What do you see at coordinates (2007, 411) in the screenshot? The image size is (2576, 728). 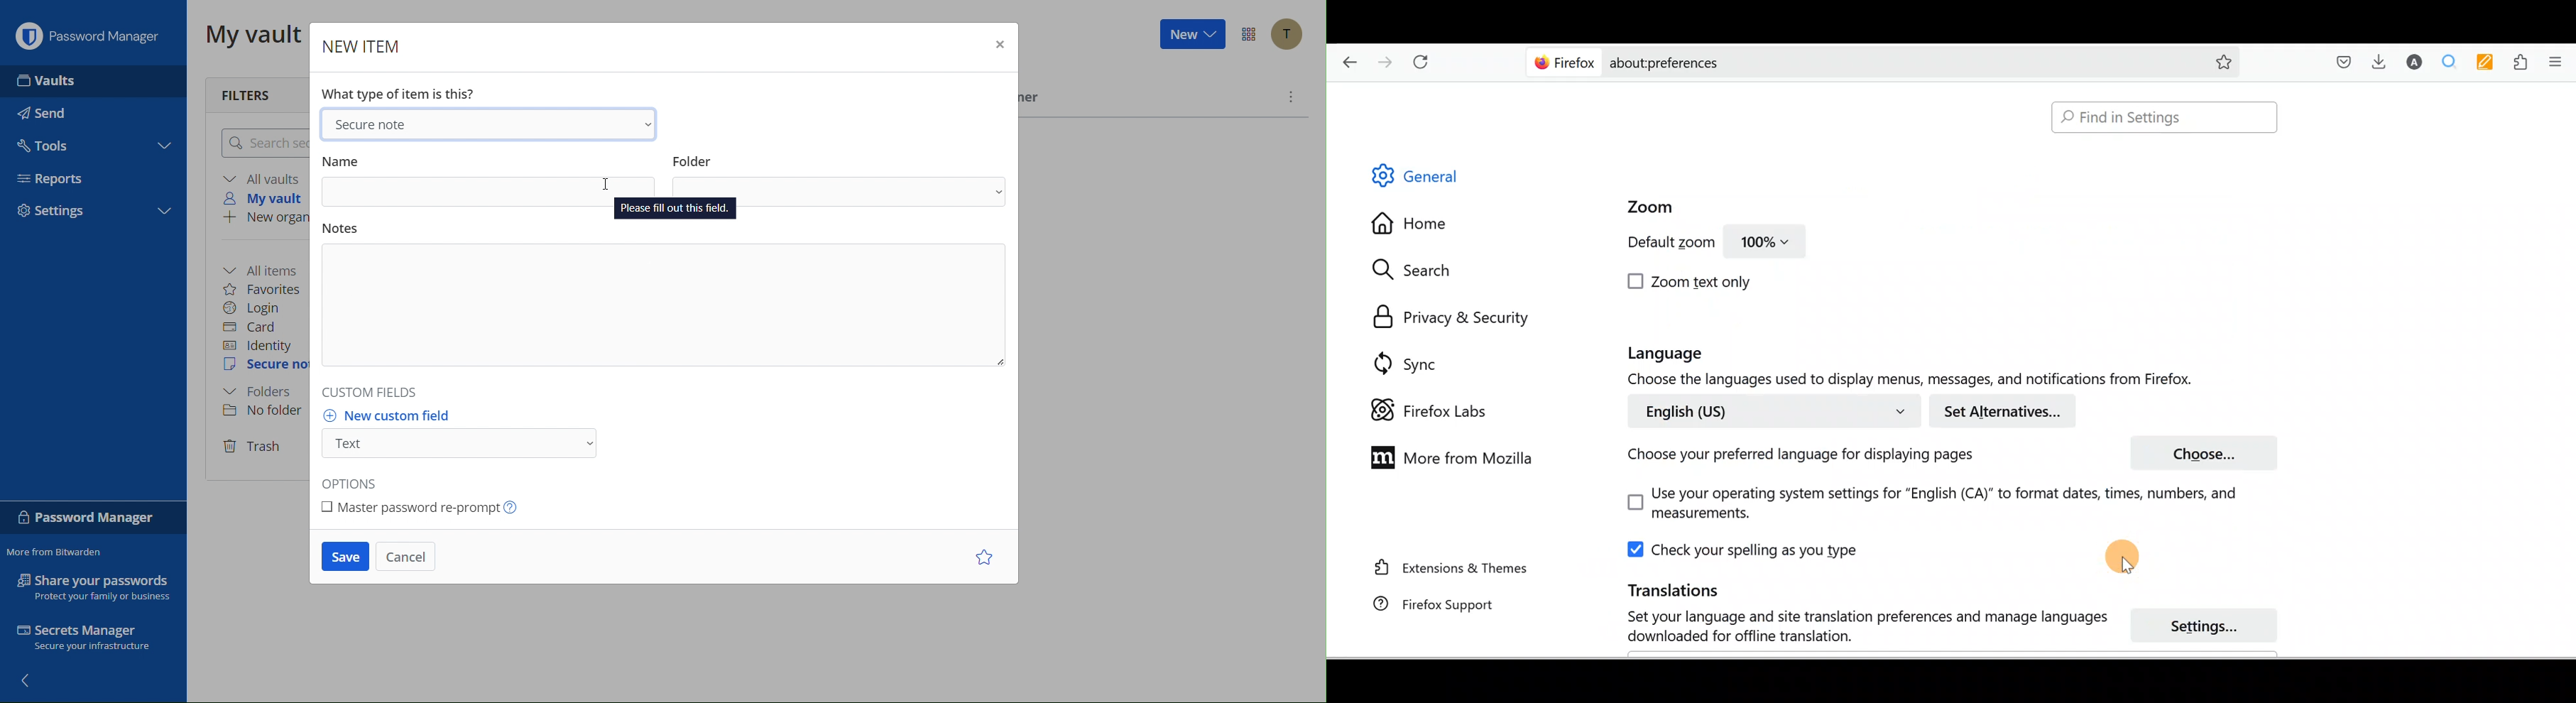 I see `Set alternatives` at bounding box center [2007, 411].